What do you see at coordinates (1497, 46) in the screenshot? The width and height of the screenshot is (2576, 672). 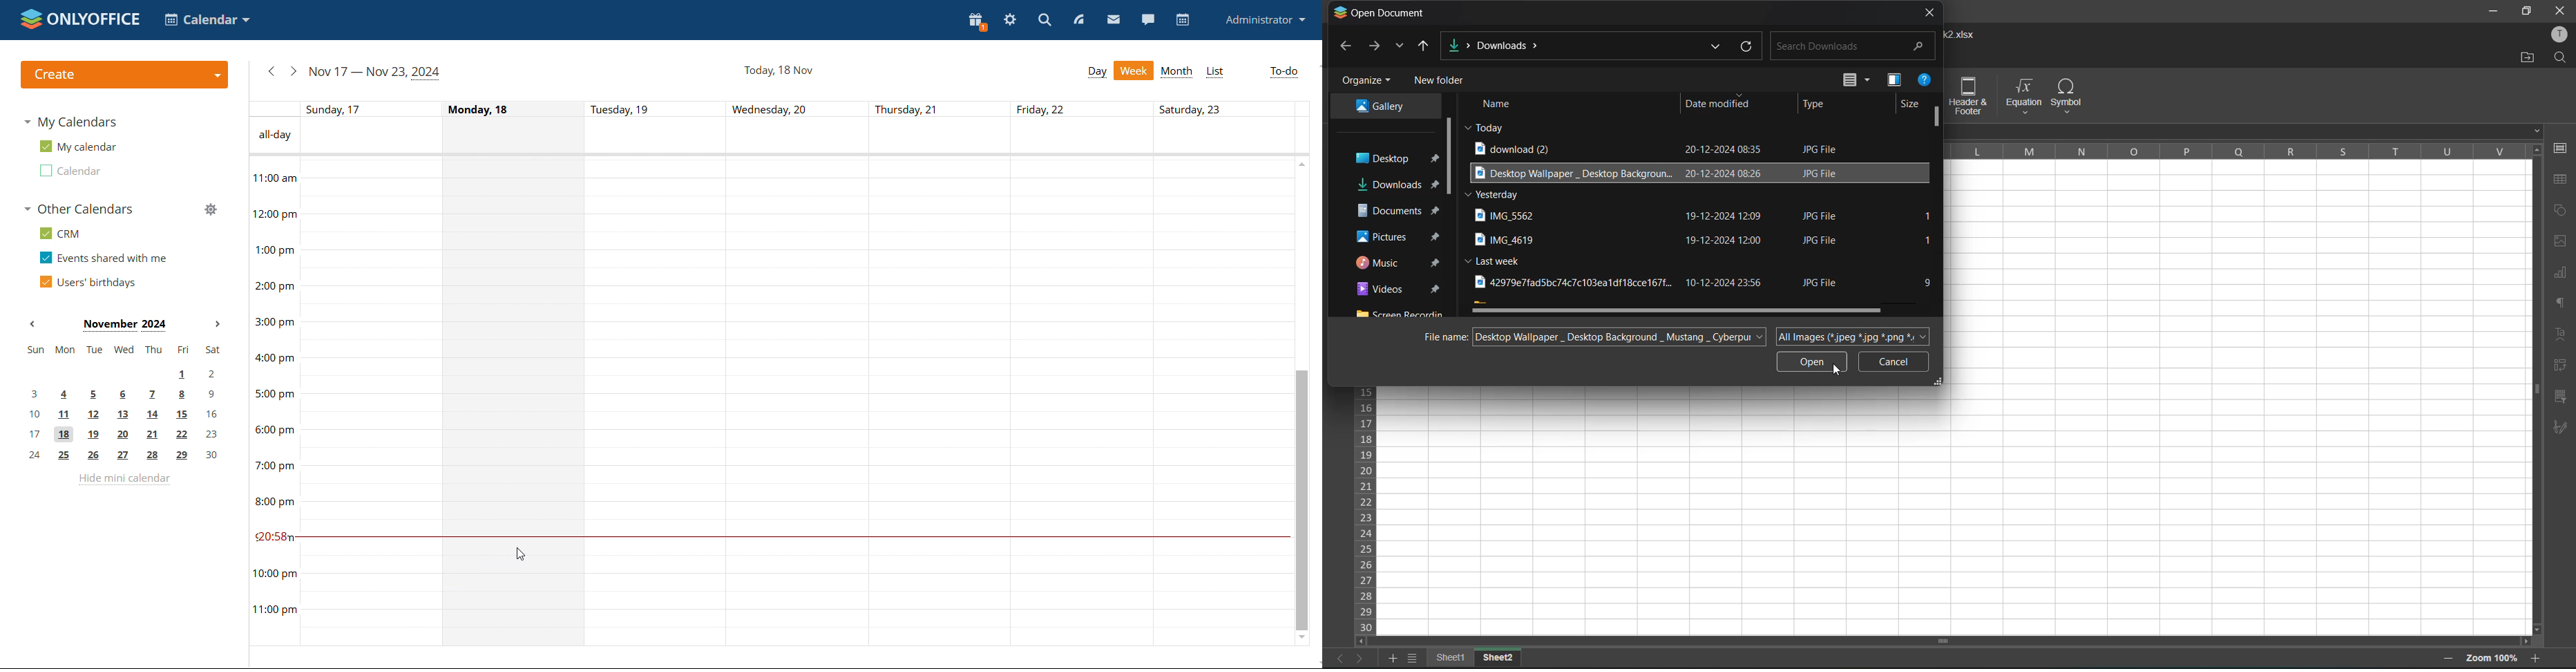 I see `Downloads` at bounding box center [1497, 46].